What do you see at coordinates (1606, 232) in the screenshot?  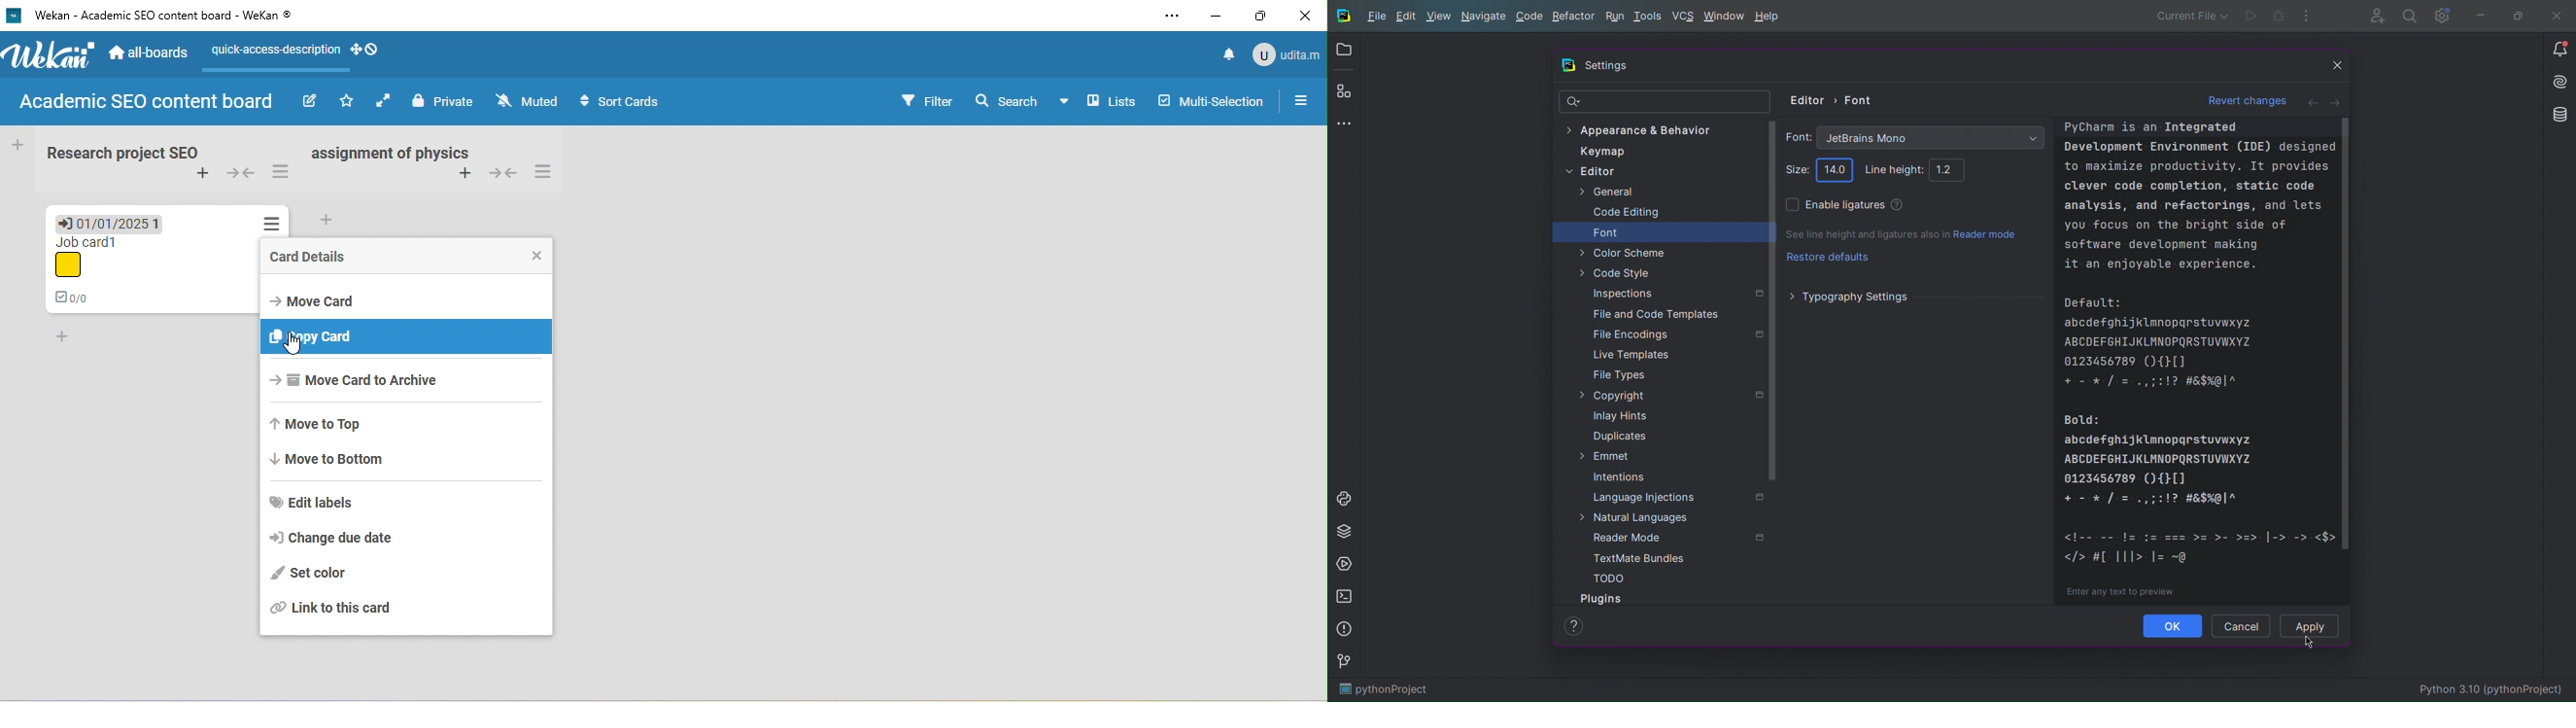 I see `Font` at bounding box center [1606, 232].